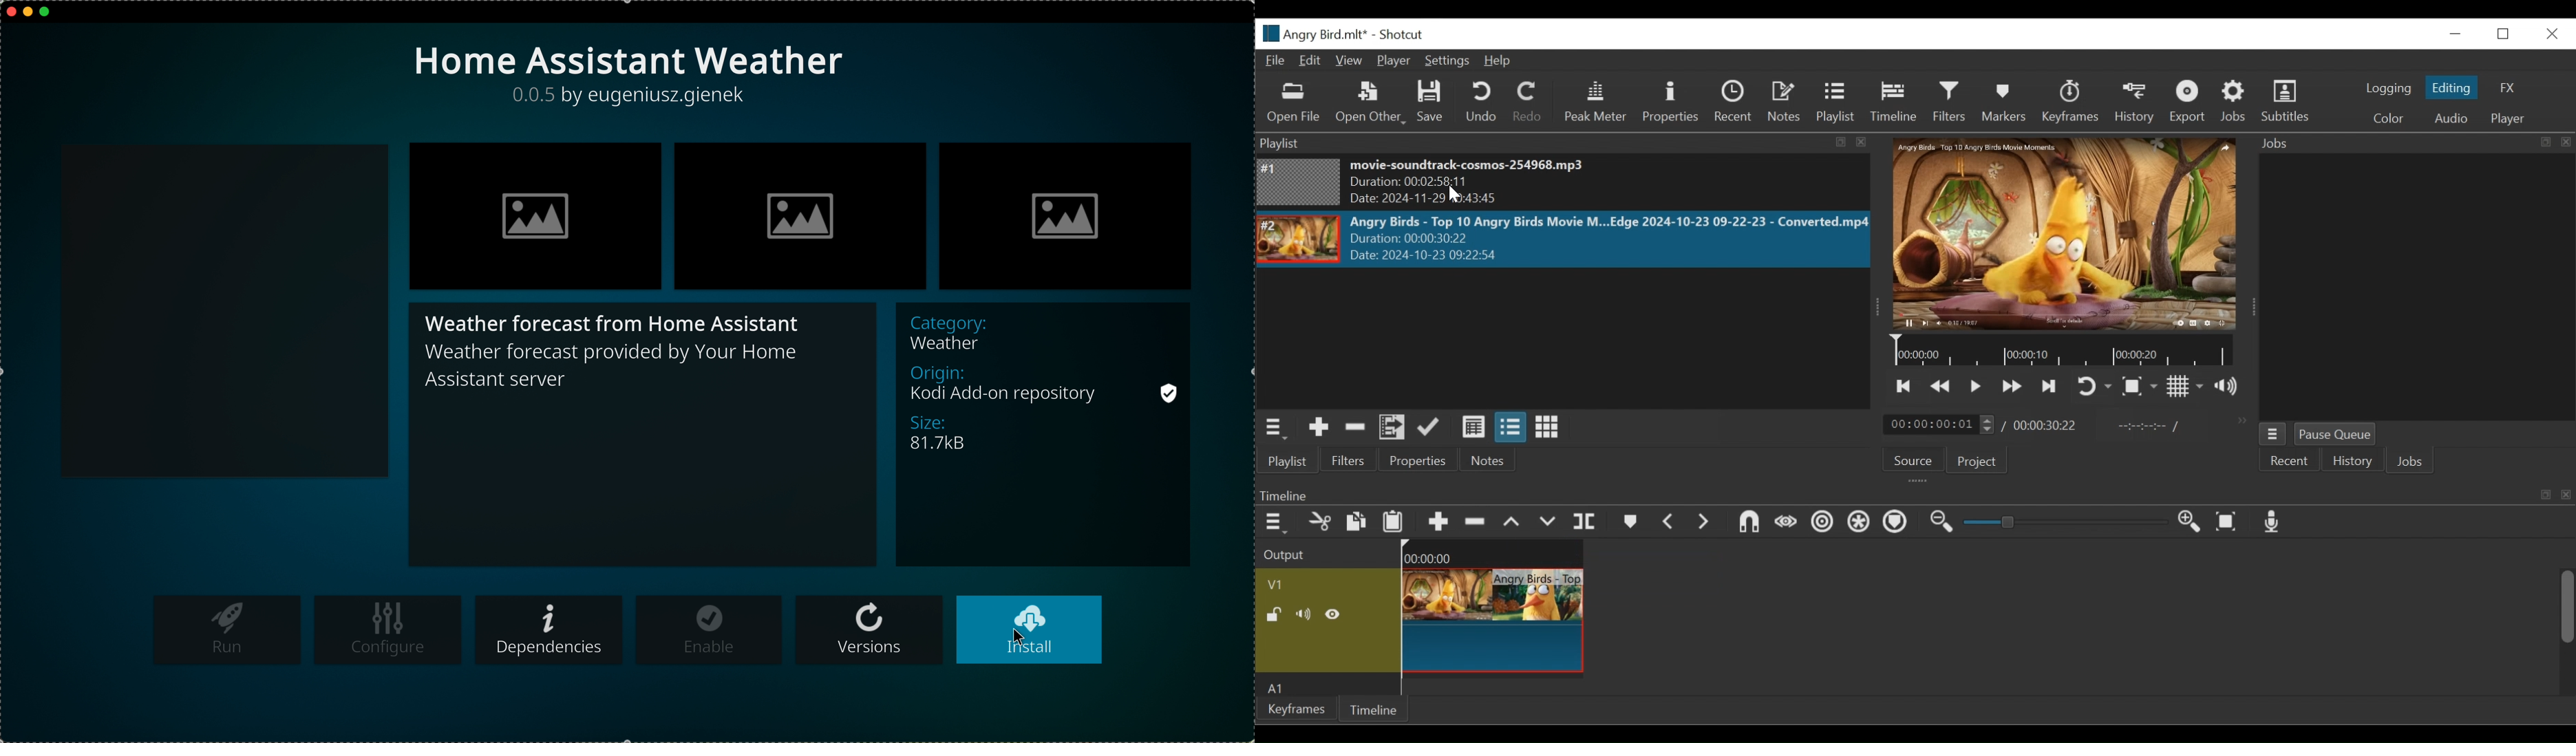  I want to click on description, so click(640, 437).